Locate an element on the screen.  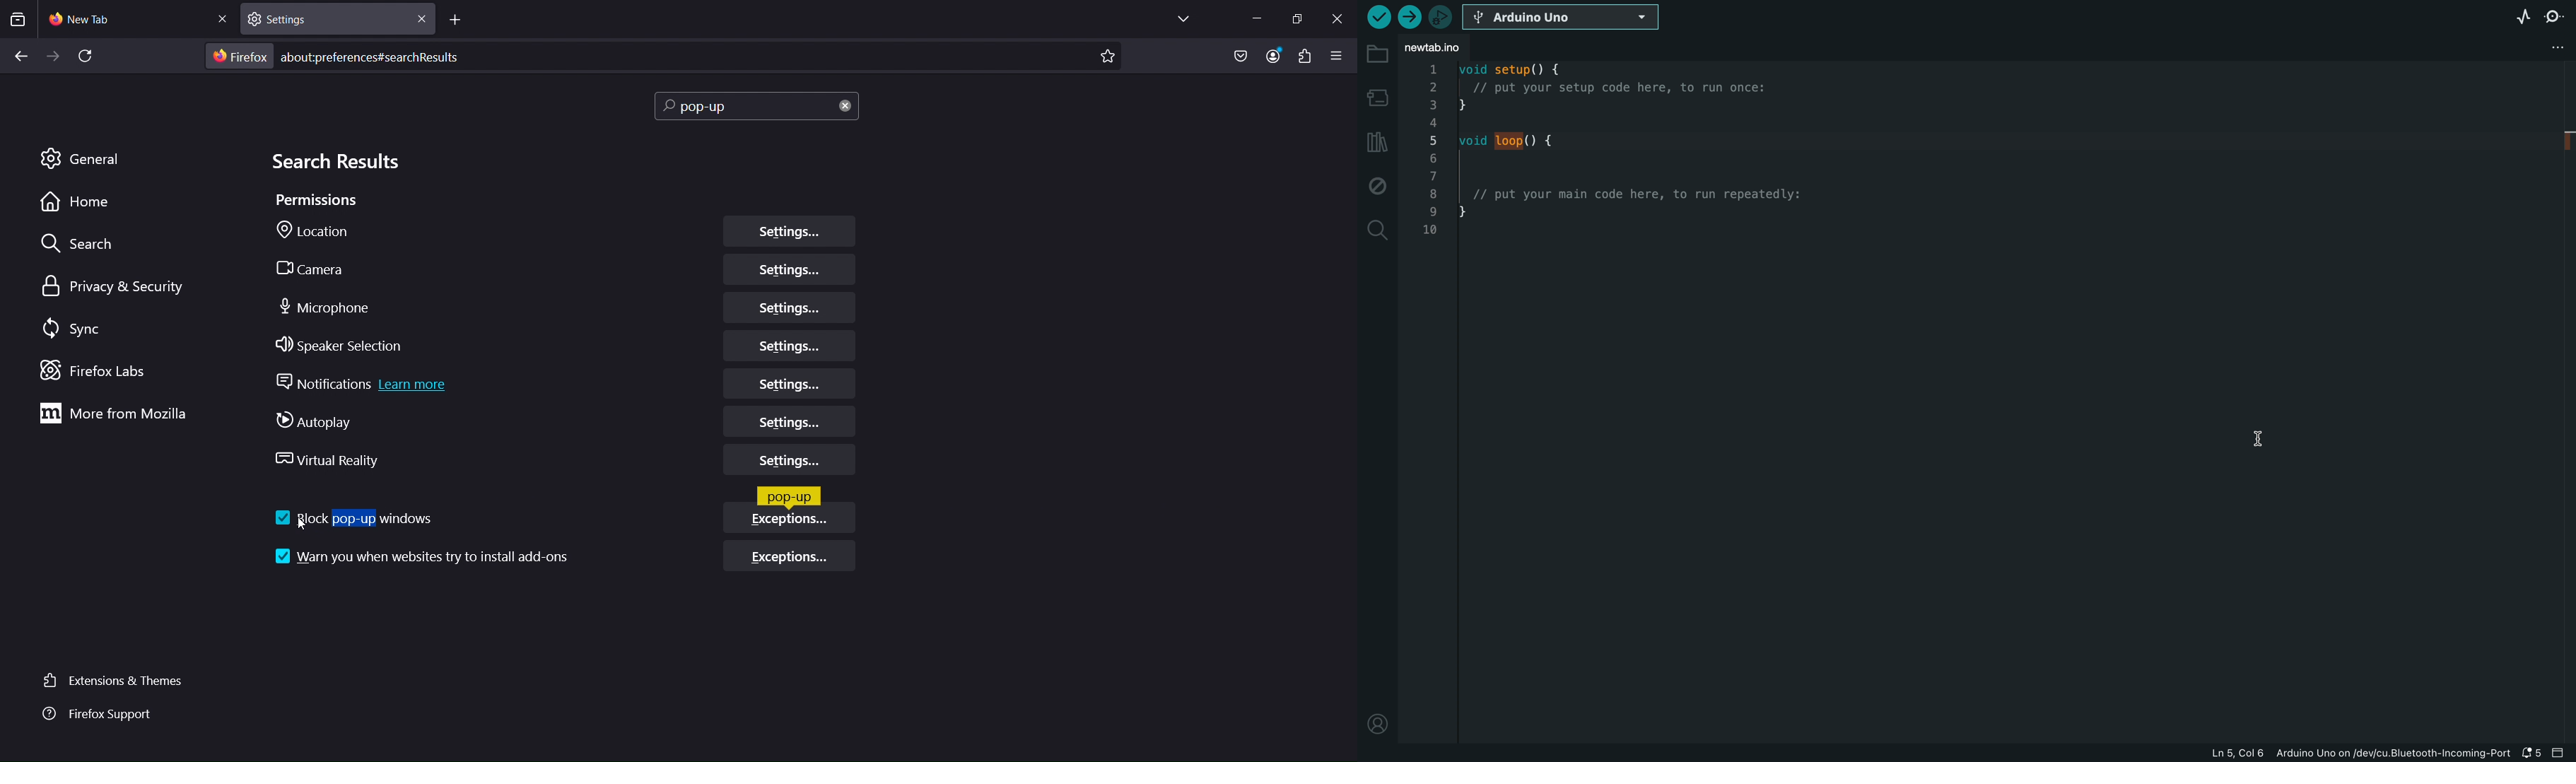
verify is located at coordinates (1377, 17).